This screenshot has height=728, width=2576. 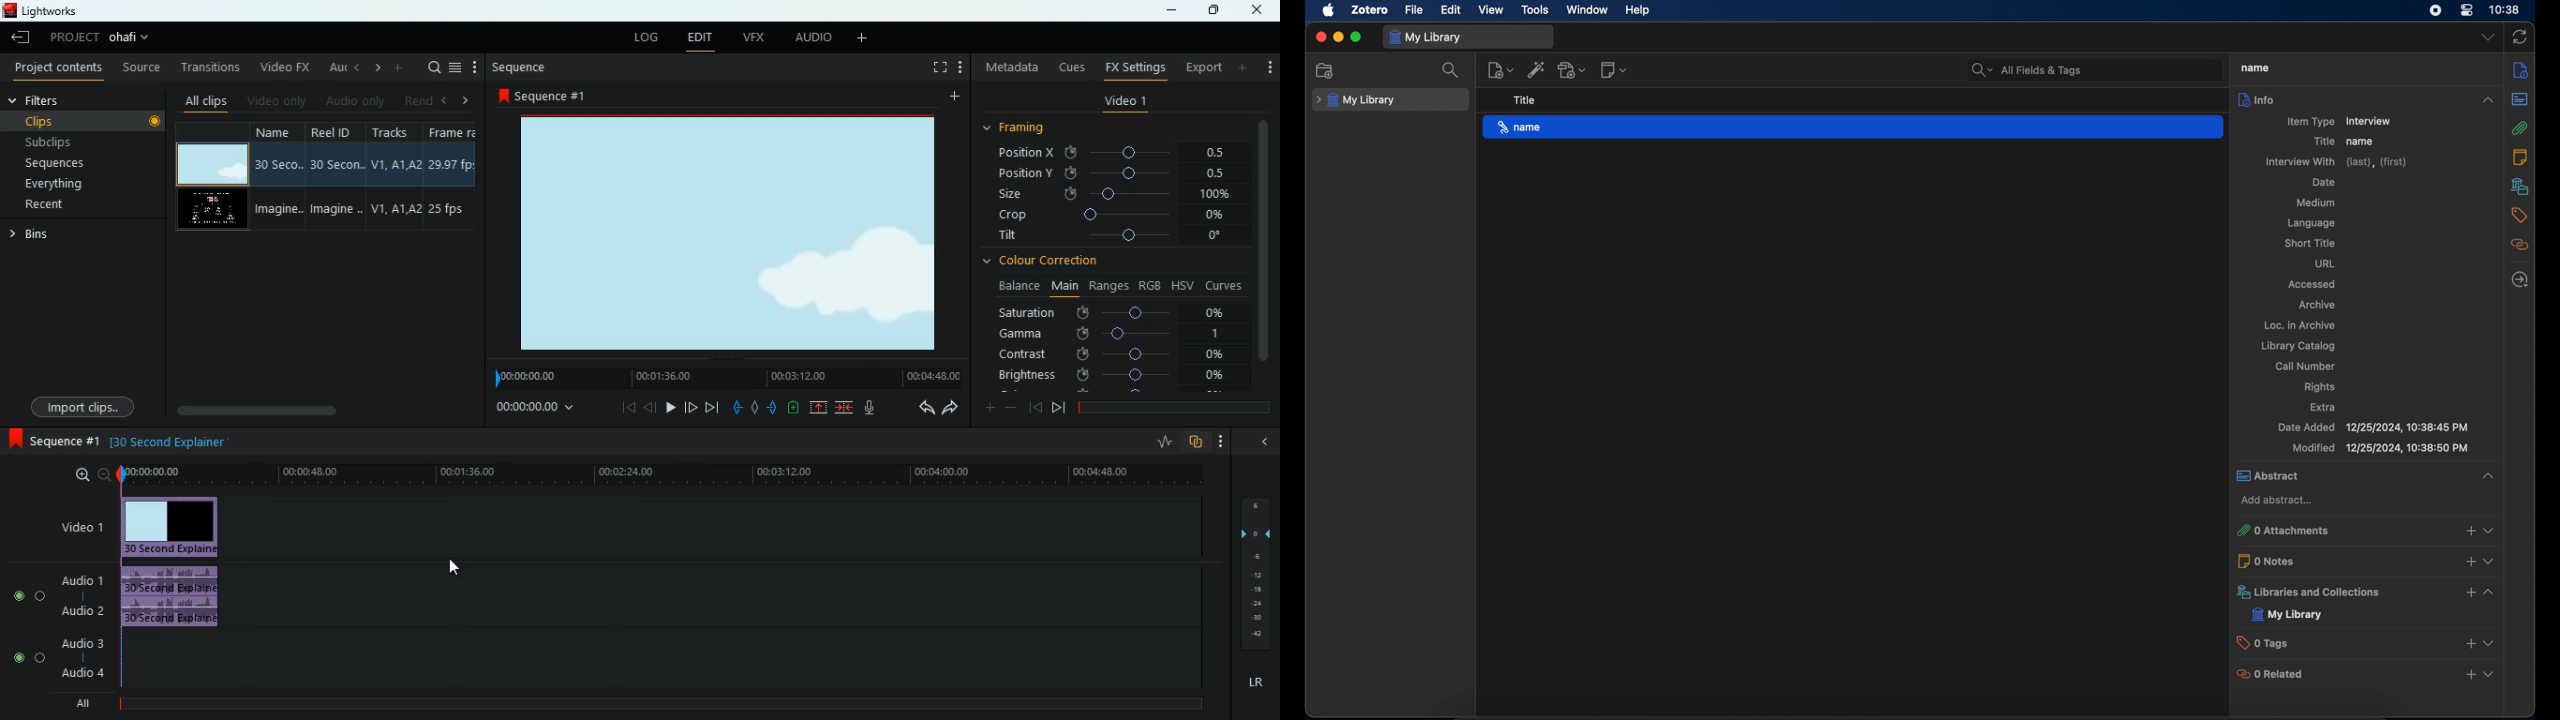 I want to click on item type, so click(x=2309, y=121).